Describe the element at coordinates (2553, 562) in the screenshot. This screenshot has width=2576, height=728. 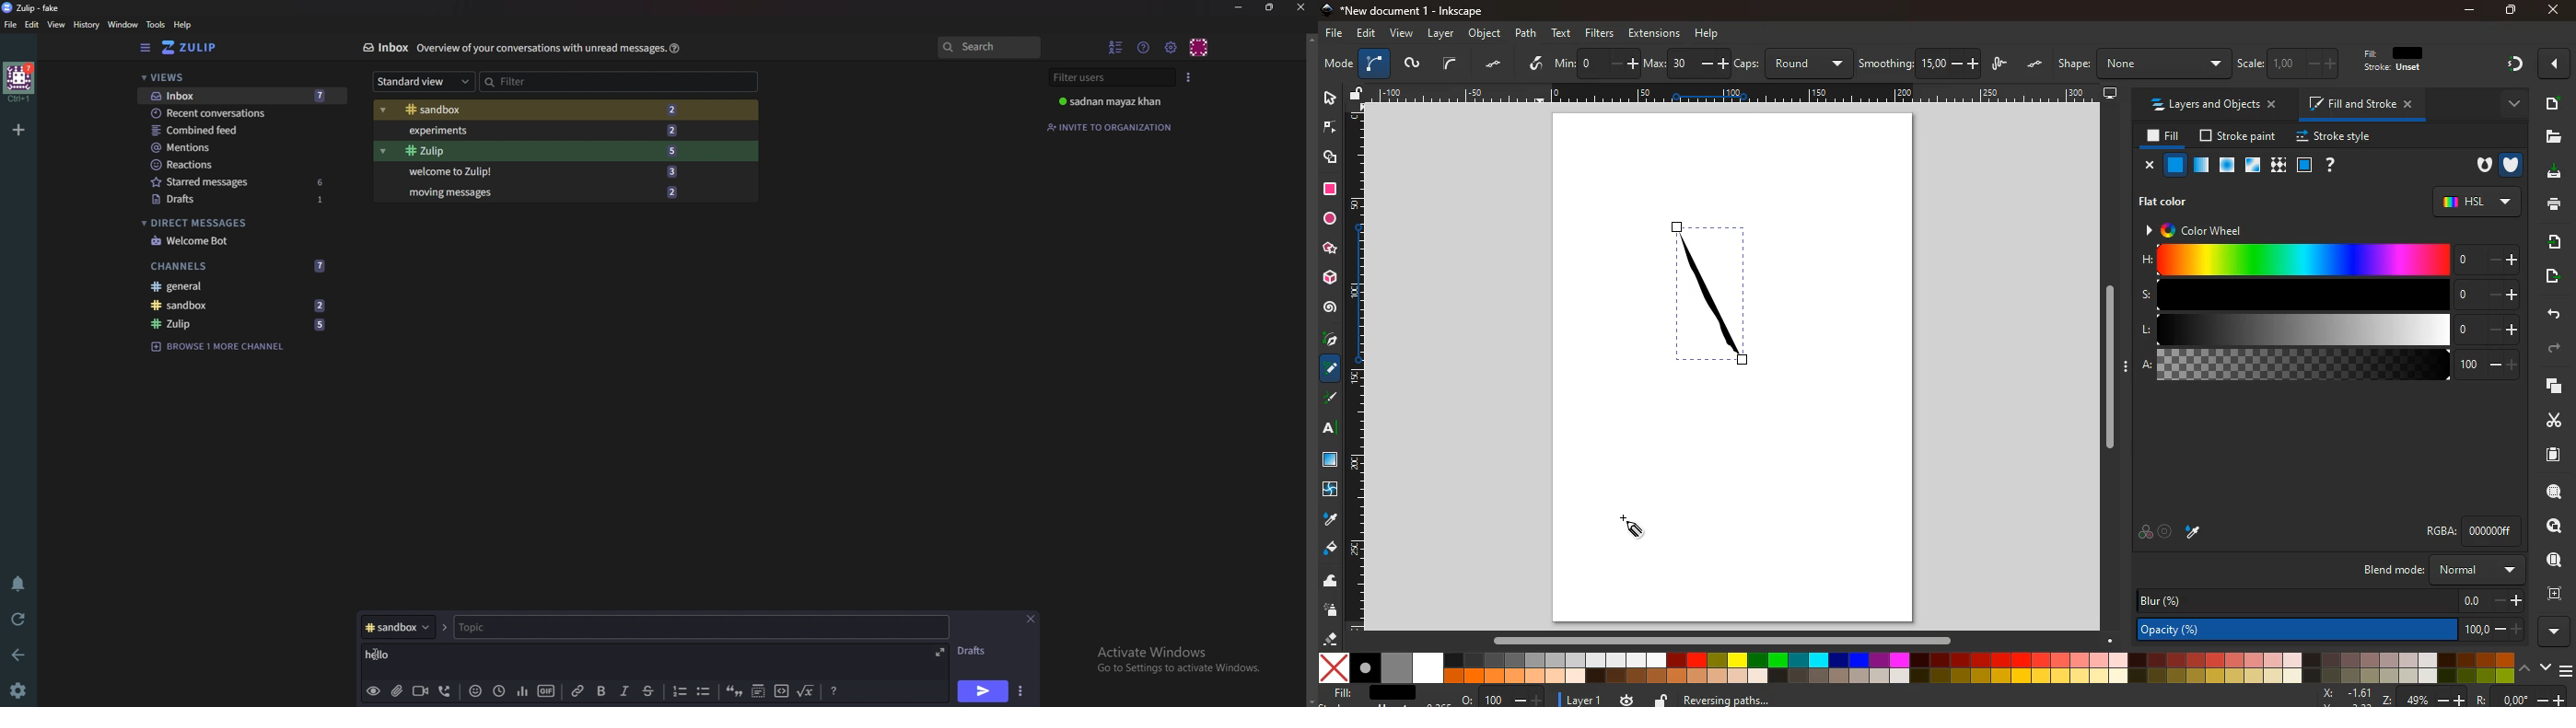
I see `look` at that location.